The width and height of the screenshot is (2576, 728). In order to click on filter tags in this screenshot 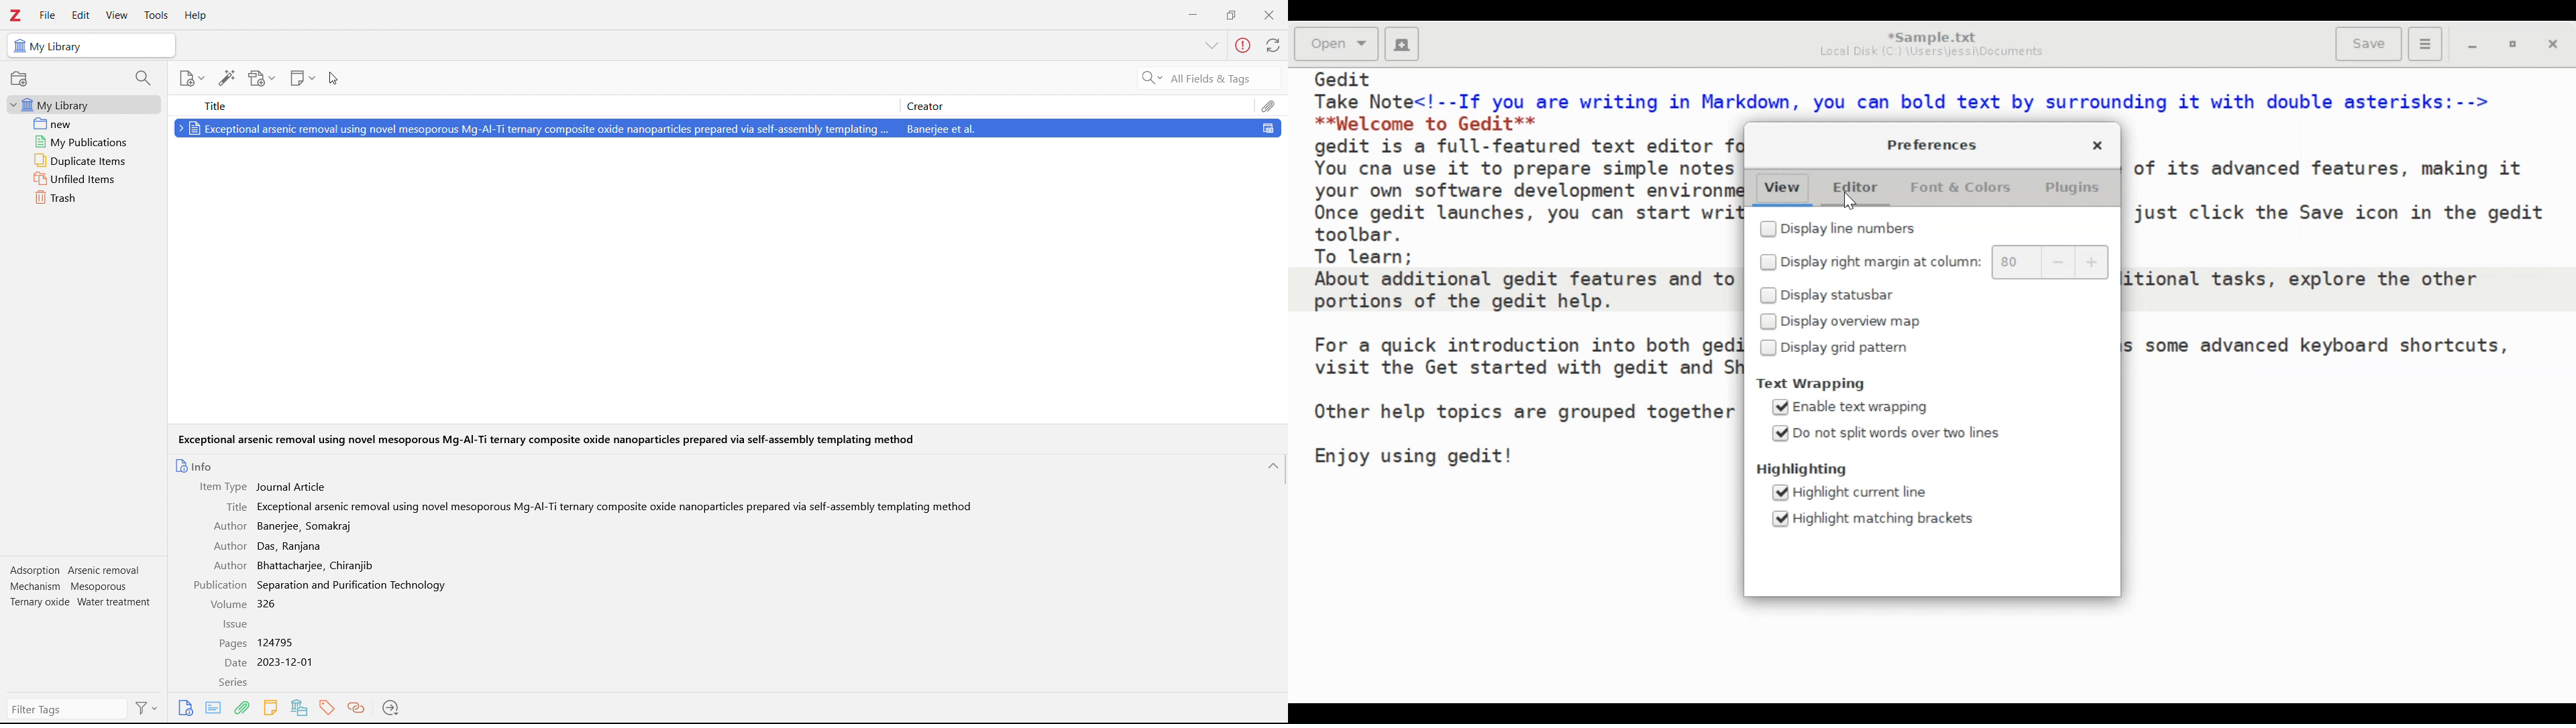, I will do `click(66, 709)`.